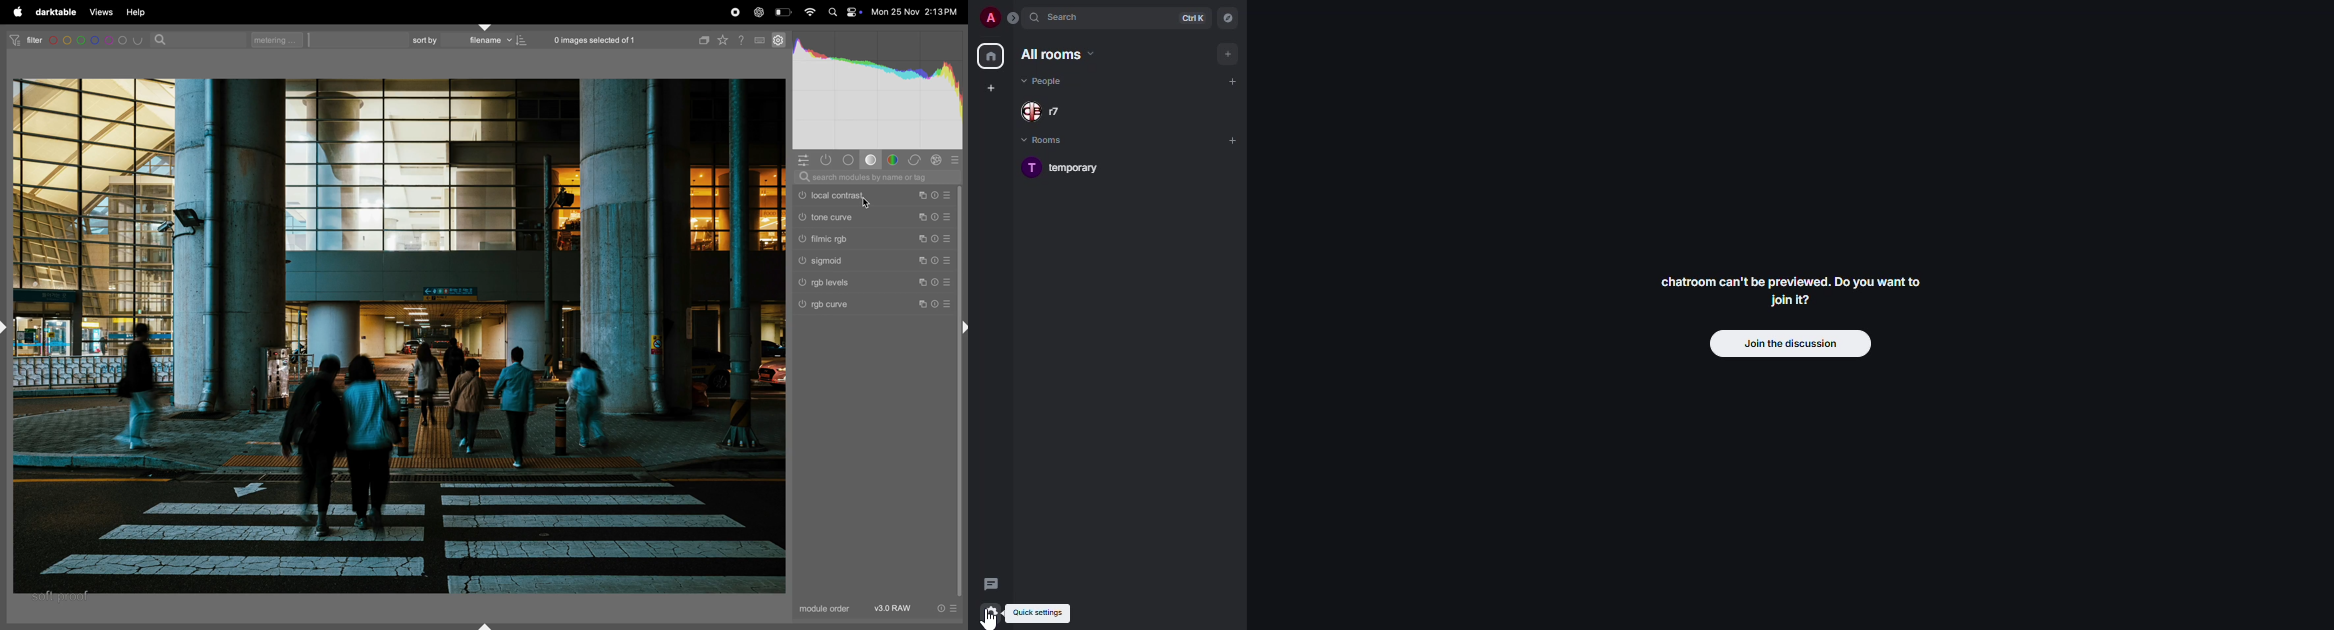 The width and height of the screenshot is (2352, 644). What do you see at coordinates (895, 159) in the screenshot?
I see `colors` at bounding box center [895, 159].